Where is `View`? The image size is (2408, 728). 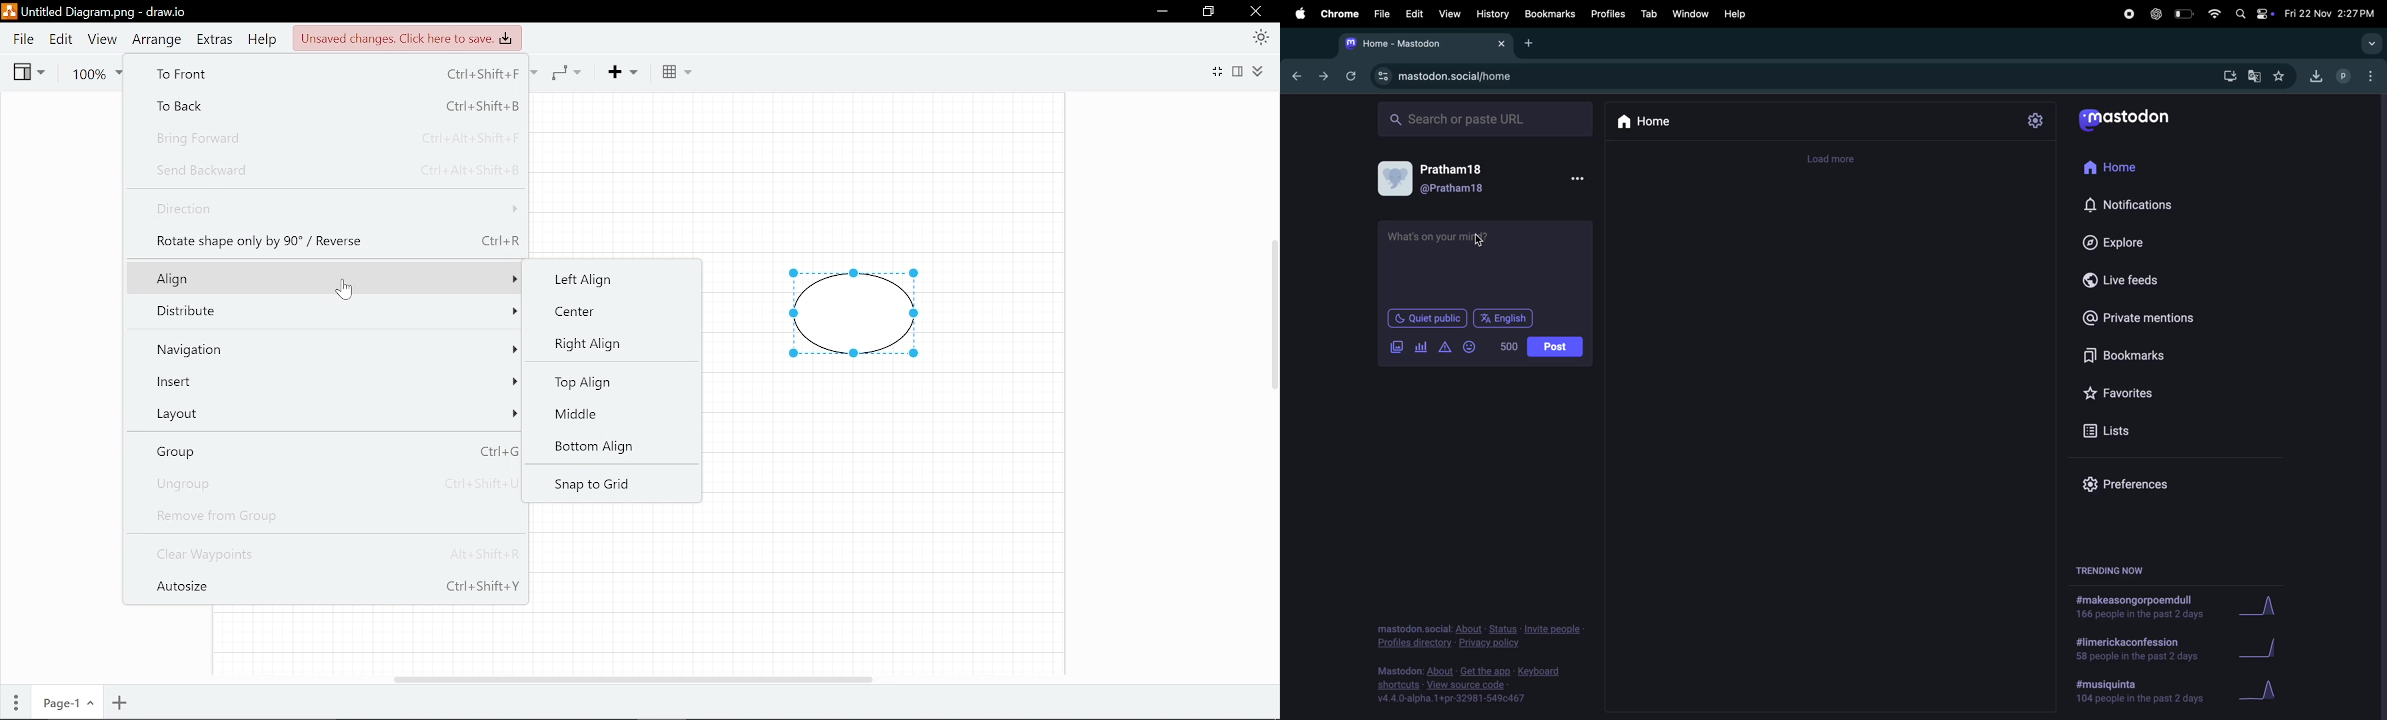 View is located at coordinates (28, 70).